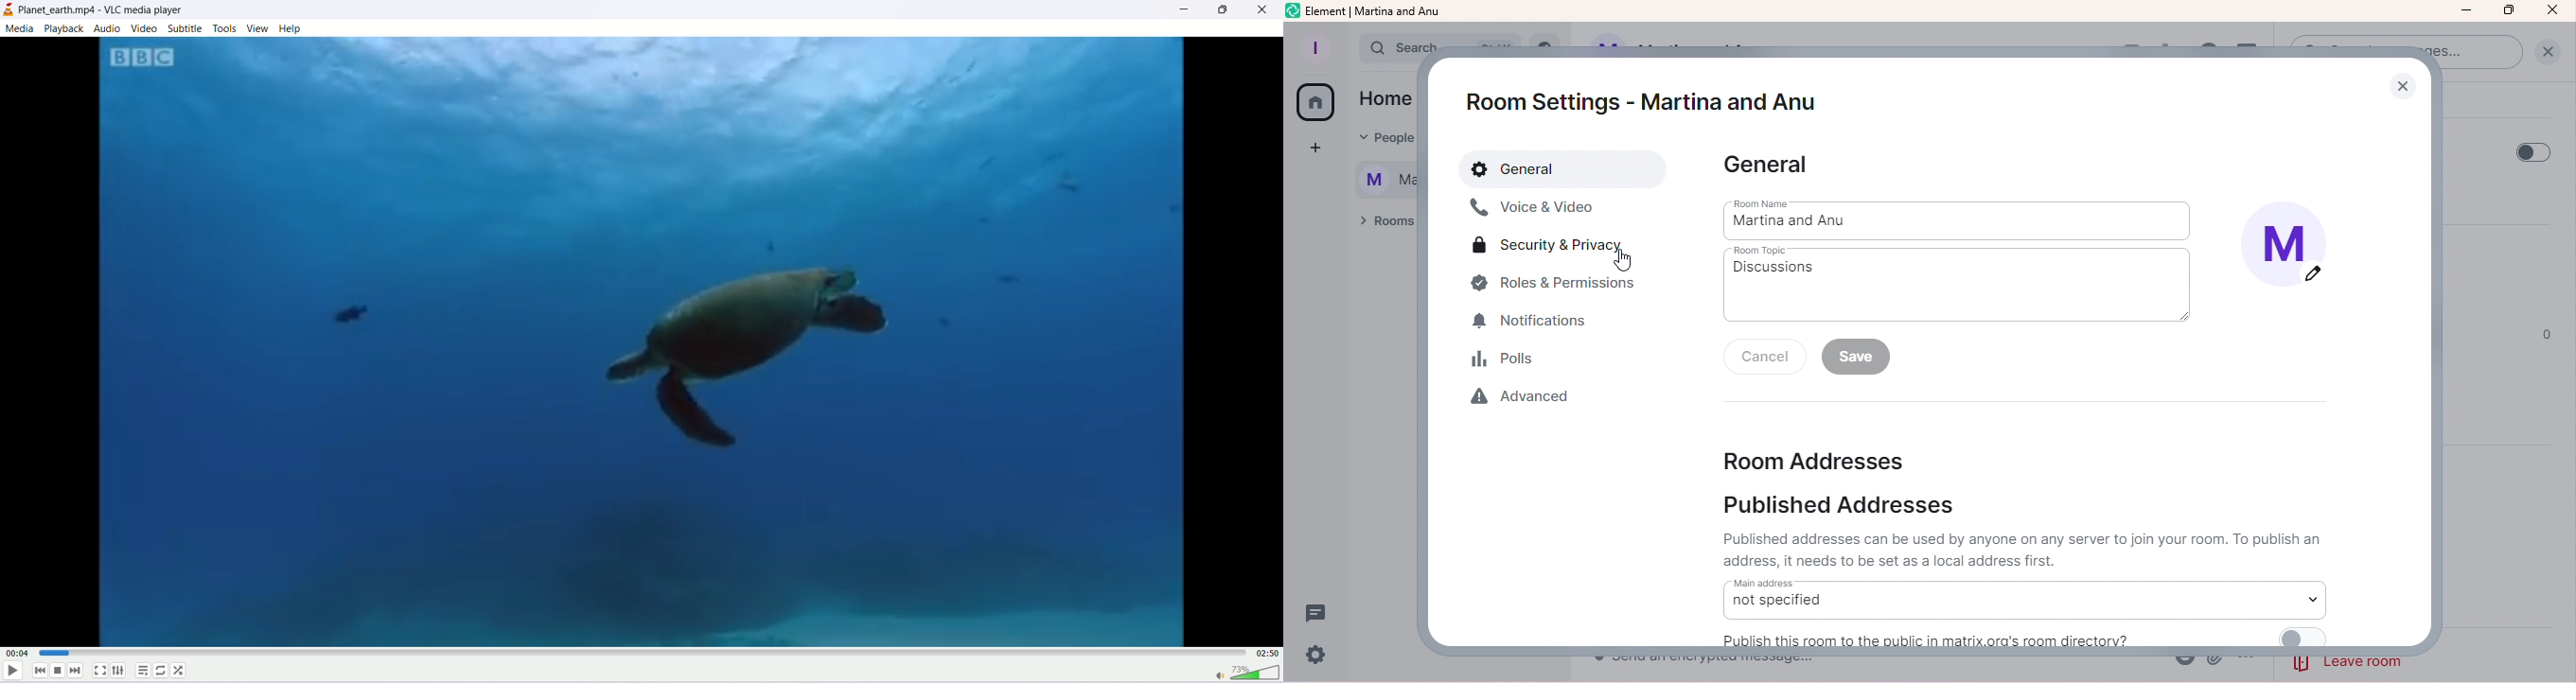  Describe the element at coordinates (1186, 9) in the screenshot. I see `minimize` at that location.